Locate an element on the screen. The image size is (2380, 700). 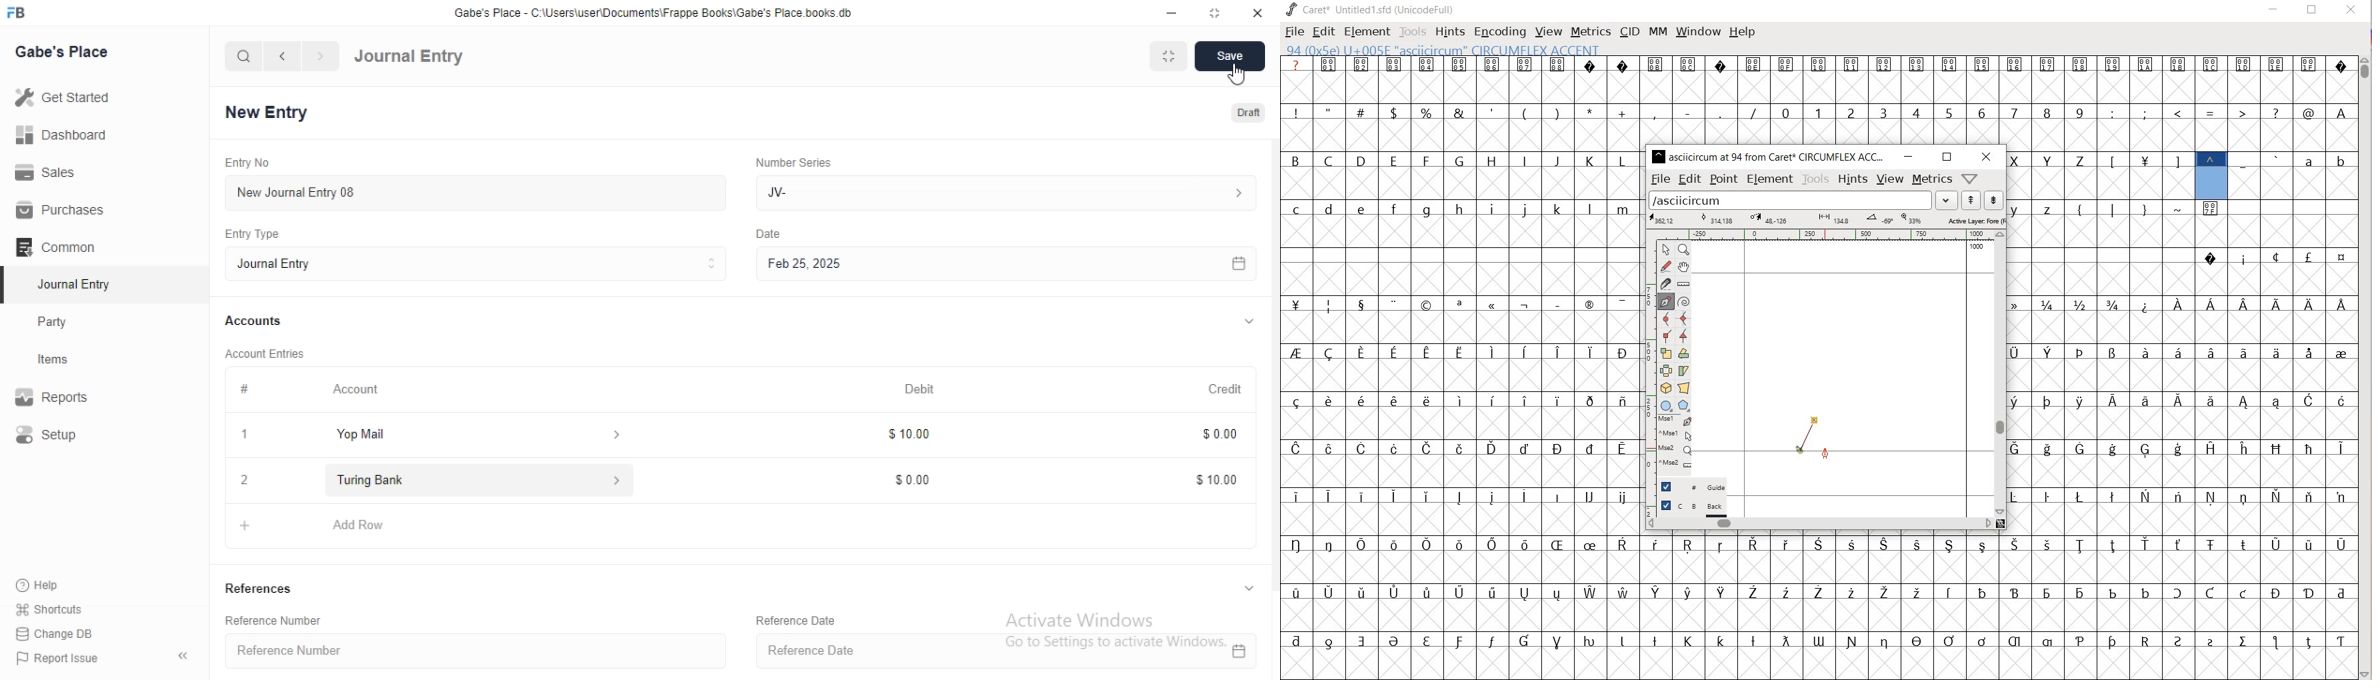
Journal Entry is located at coordinates (71, 284).